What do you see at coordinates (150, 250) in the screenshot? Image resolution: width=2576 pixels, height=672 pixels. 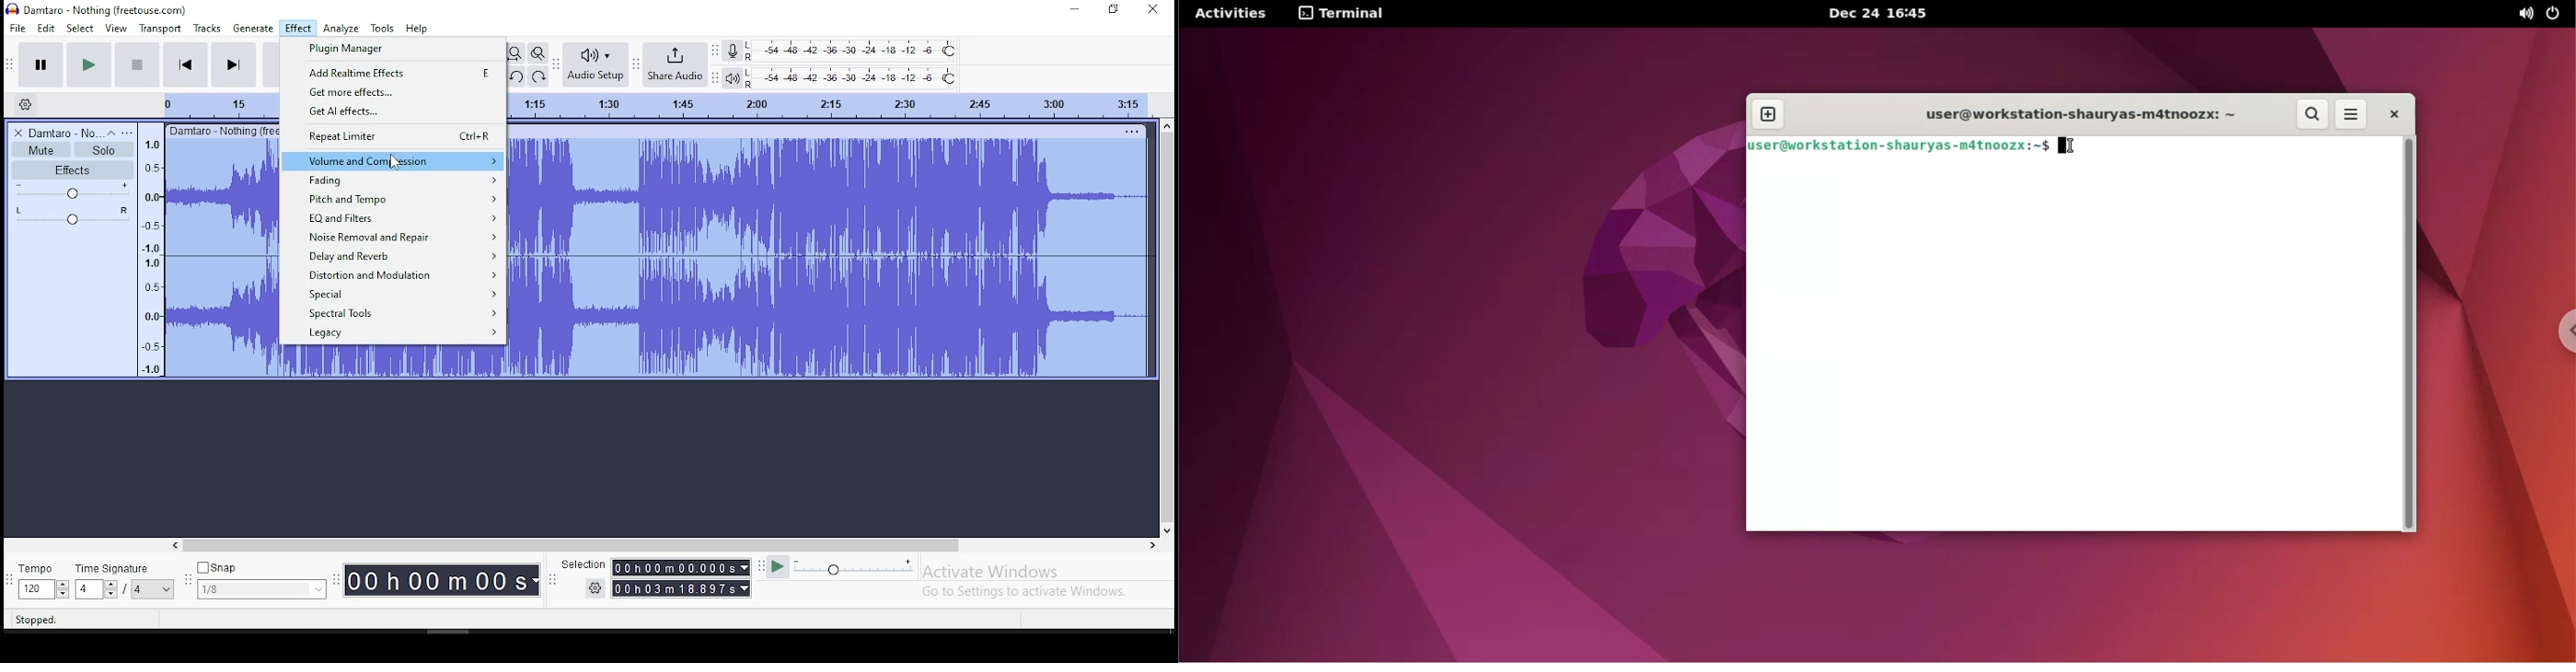 I see `amplitude` at bounding box center [150, 250].